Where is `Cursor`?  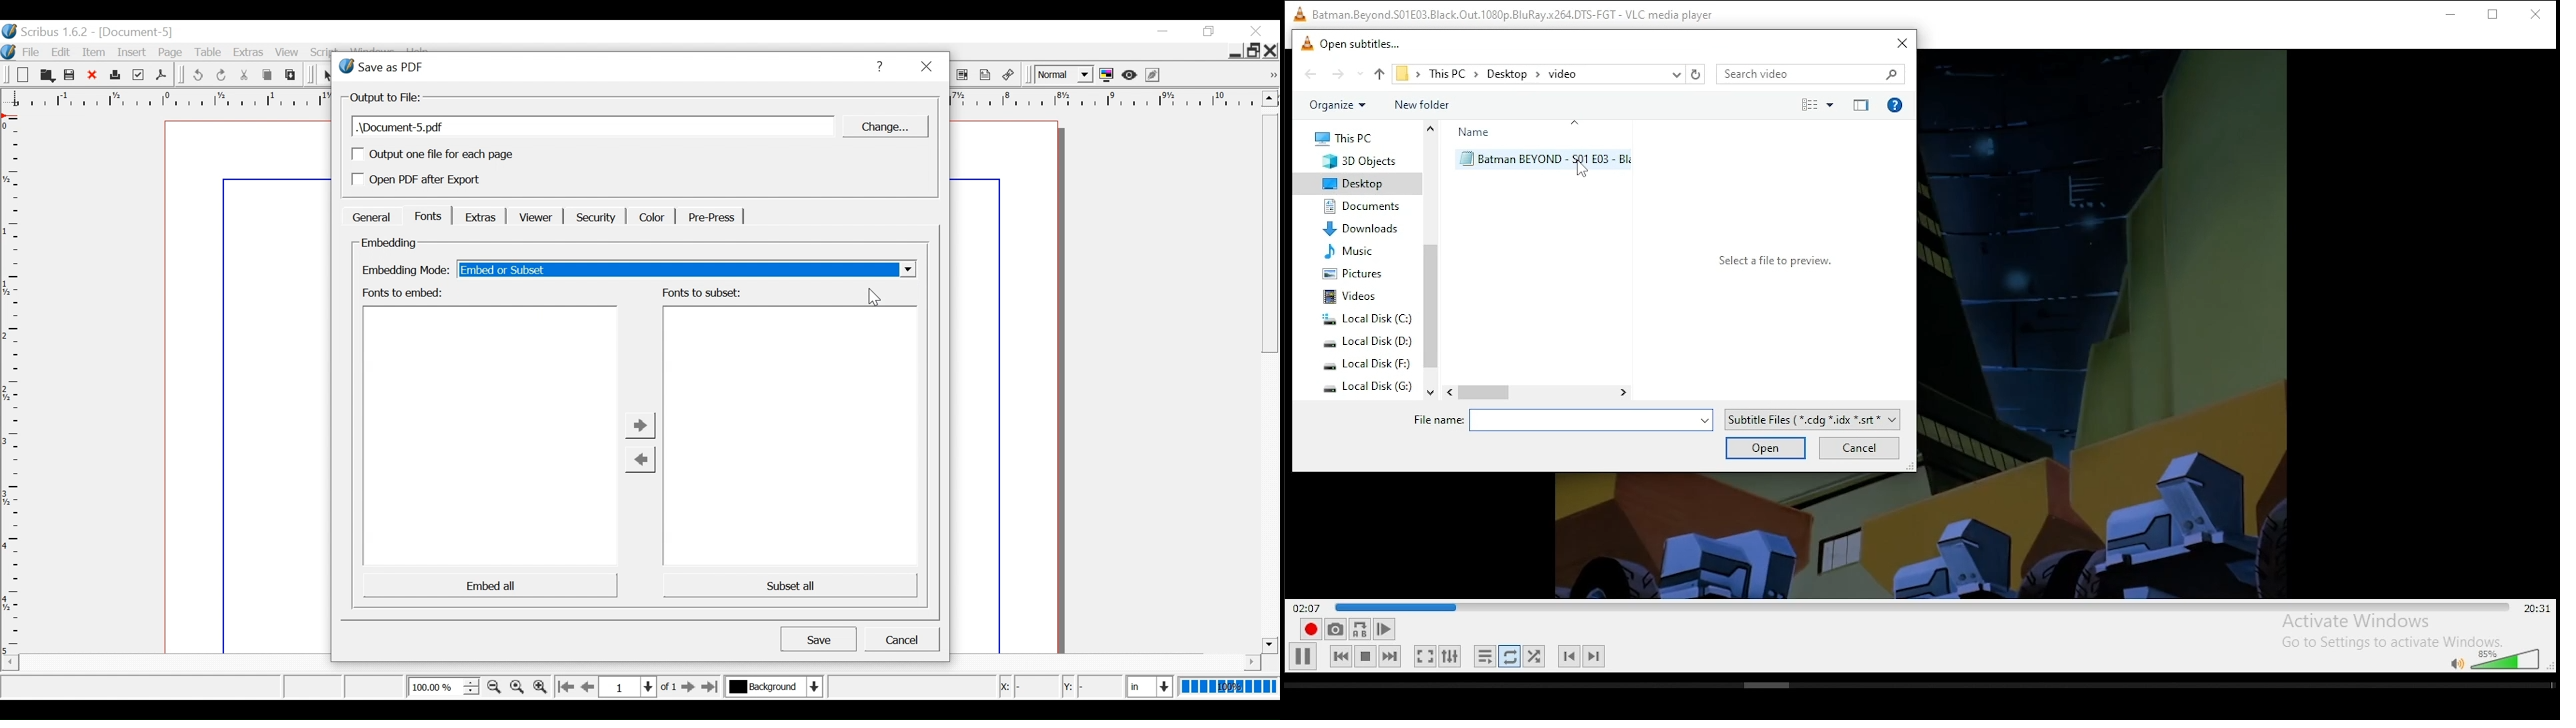
Cursor is located at coordinates (873, 298).